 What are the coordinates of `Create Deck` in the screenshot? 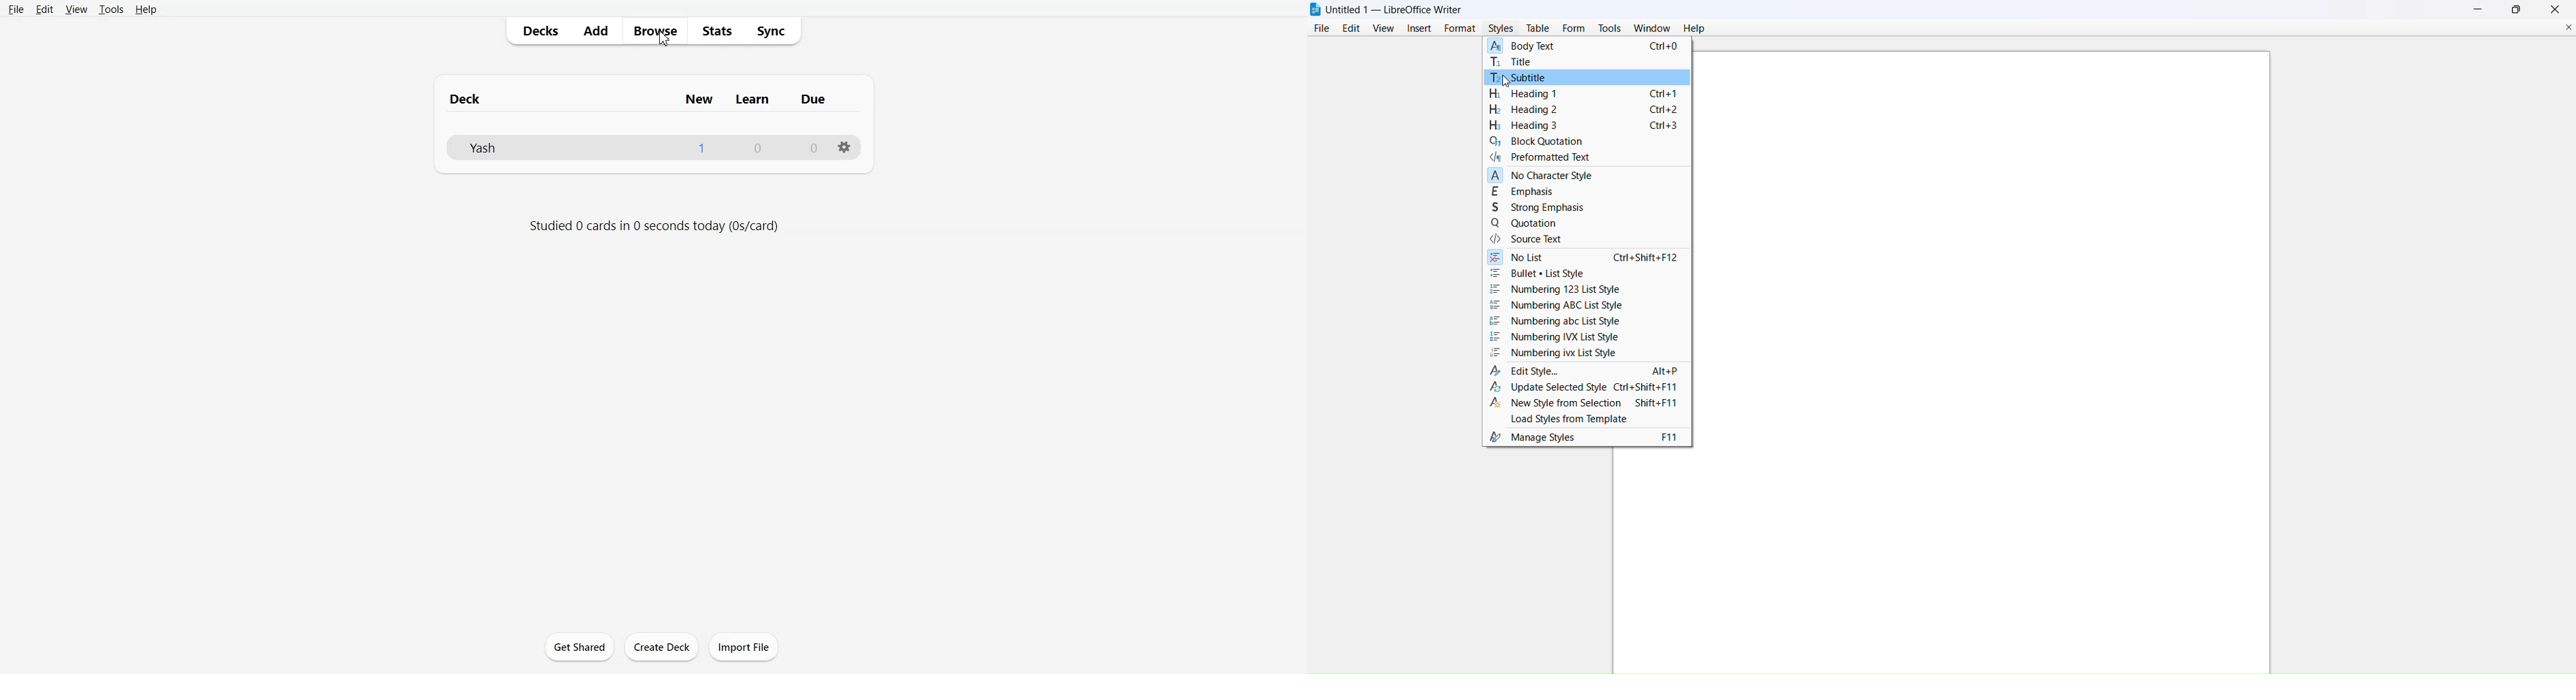 It's located at (661, 647).